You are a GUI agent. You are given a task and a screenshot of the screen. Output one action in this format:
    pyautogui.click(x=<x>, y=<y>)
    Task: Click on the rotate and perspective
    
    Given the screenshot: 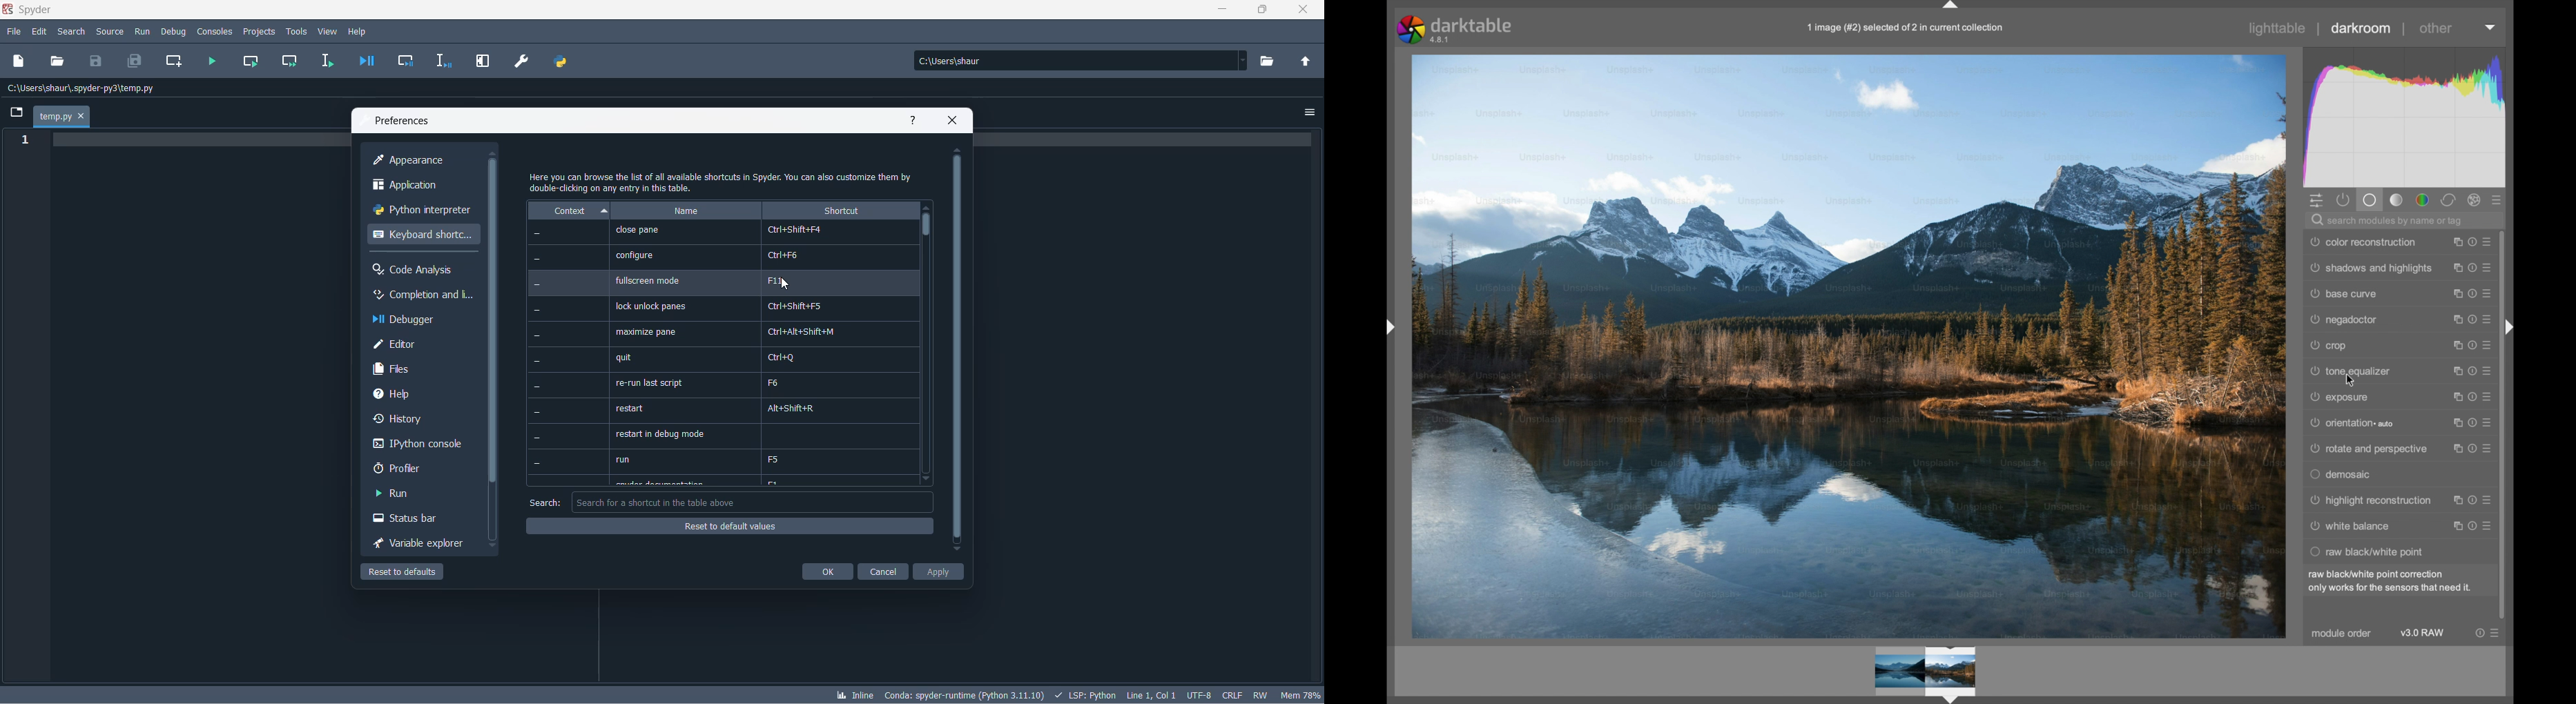 What is the action you would take?
    pyautogui.click(x=2369, y=449)
    